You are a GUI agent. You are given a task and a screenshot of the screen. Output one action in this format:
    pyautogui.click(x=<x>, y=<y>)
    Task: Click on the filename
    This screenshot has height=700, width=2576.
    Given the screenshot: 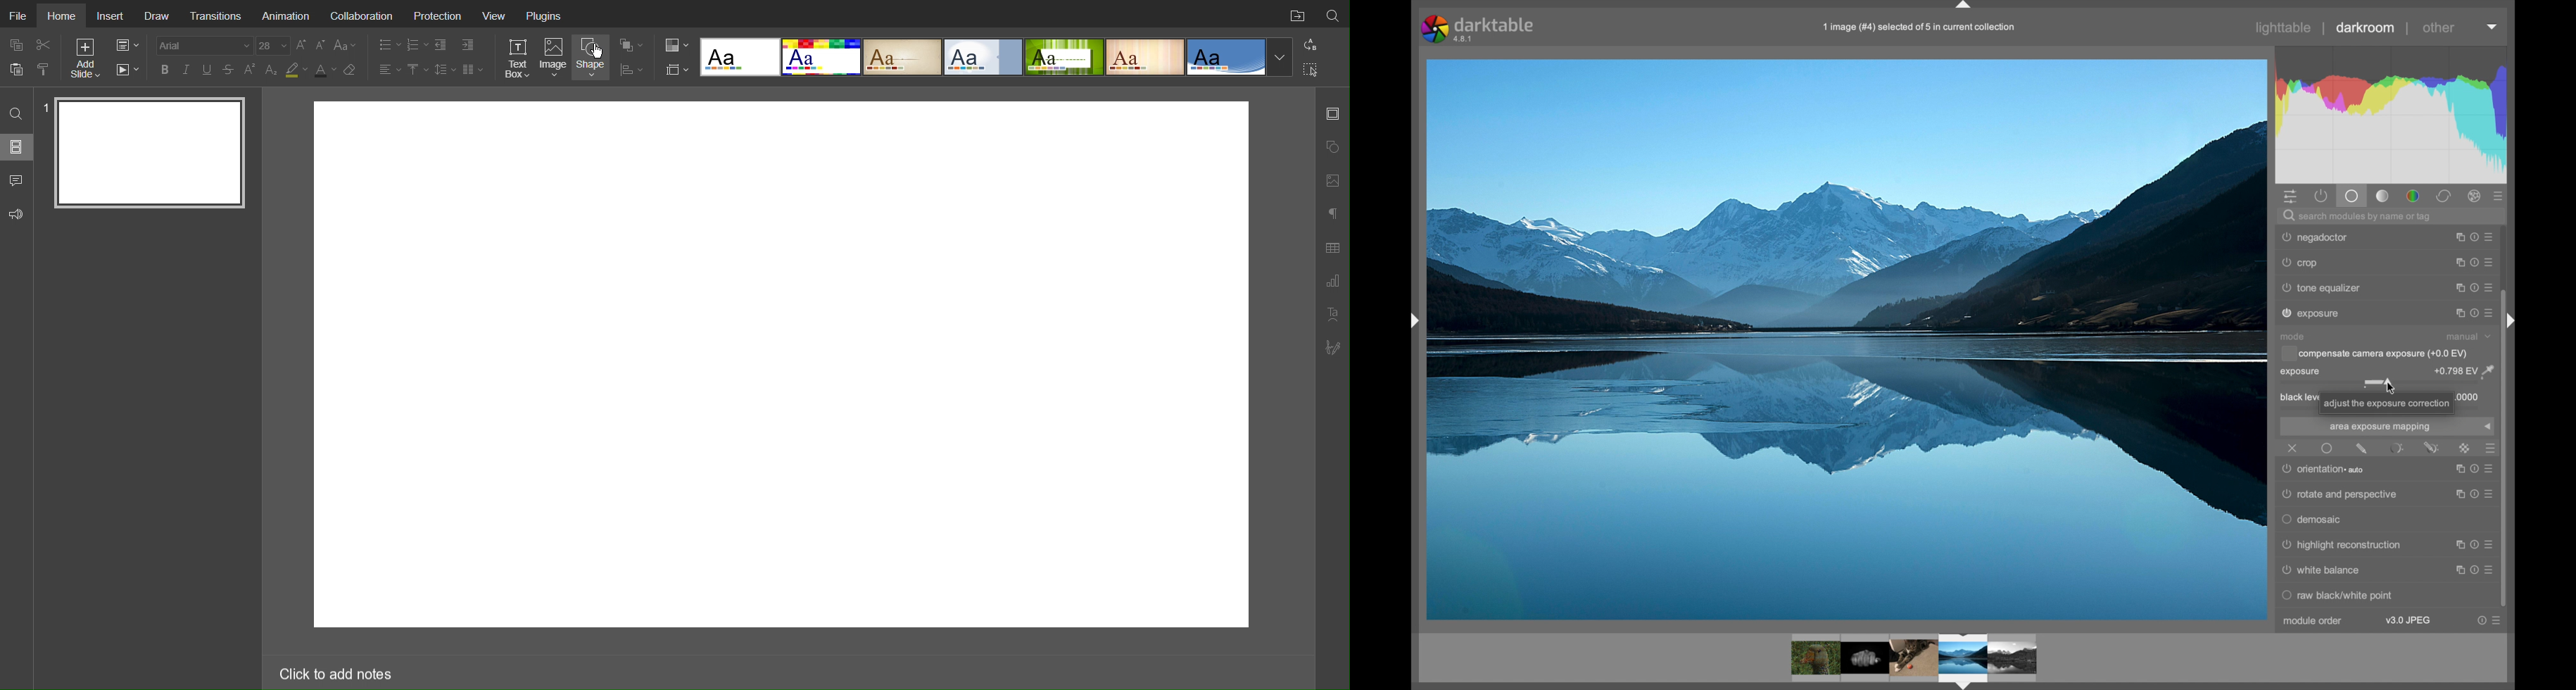 What is the action you would take?
    pyautogui.click(x=1920, y=27)
    